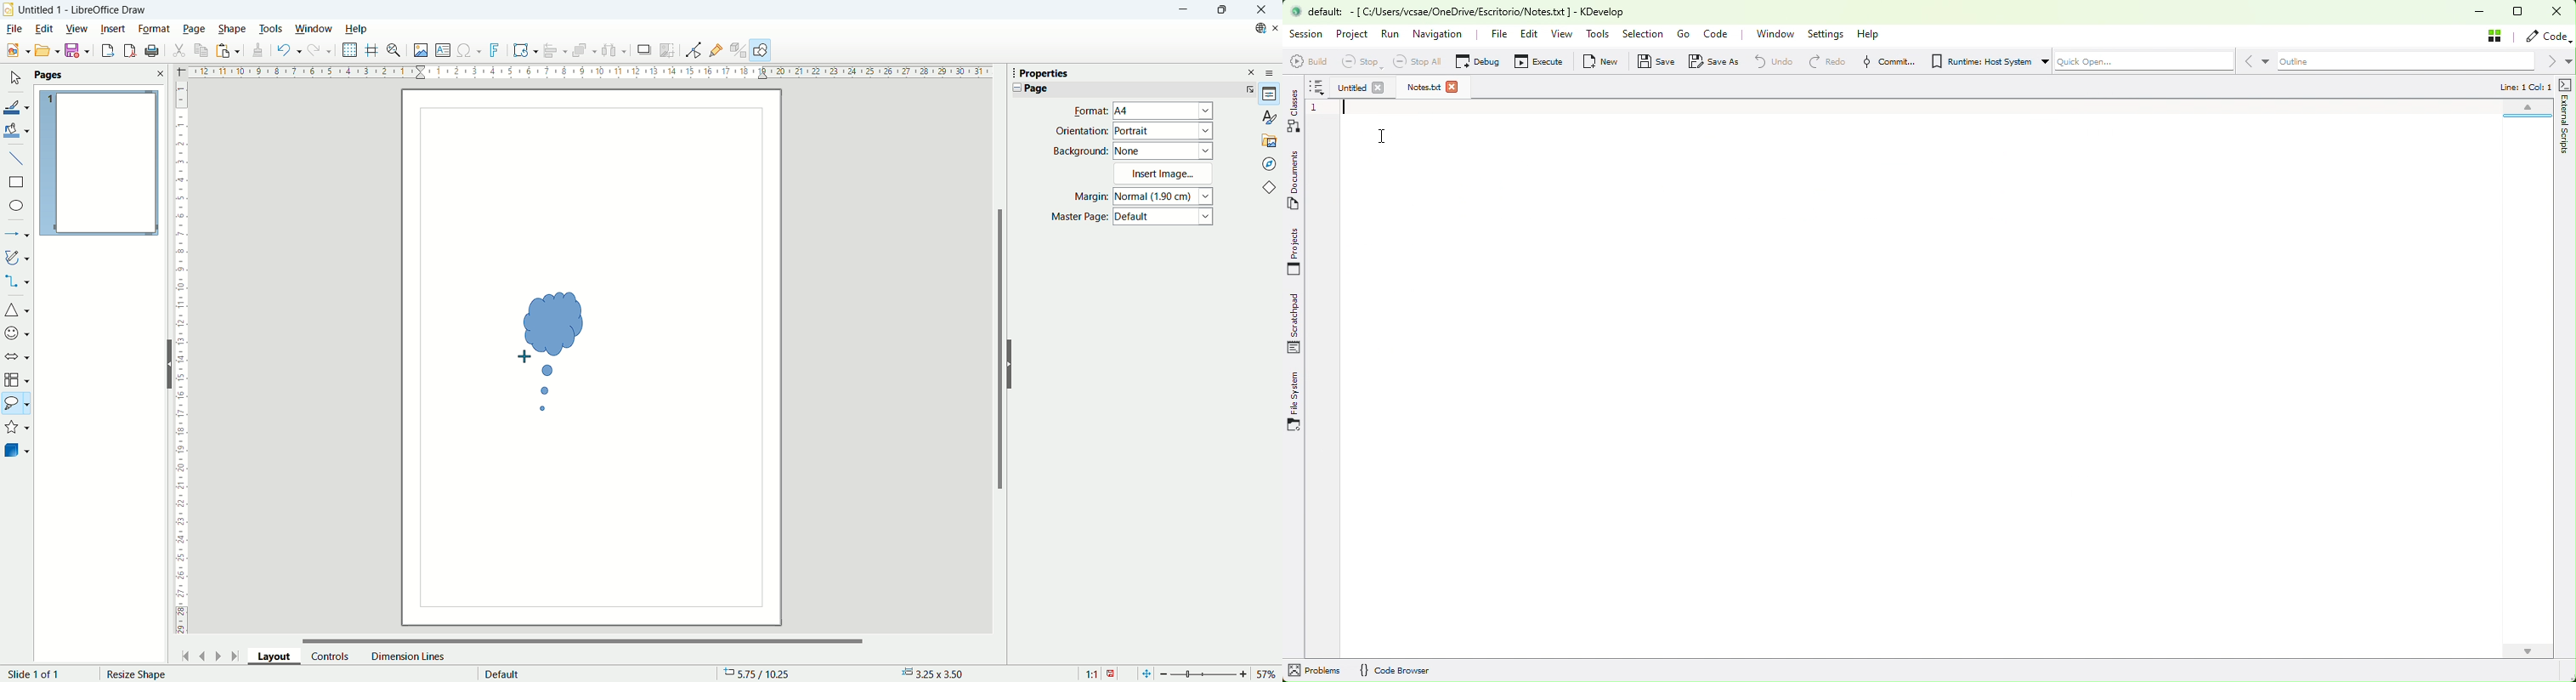 The height and width of the screenshot is (700, 2576). What do you see at coordinates (525, 51) in the screenshot?
I see `fontwork text` at bounding box center [525, 51].